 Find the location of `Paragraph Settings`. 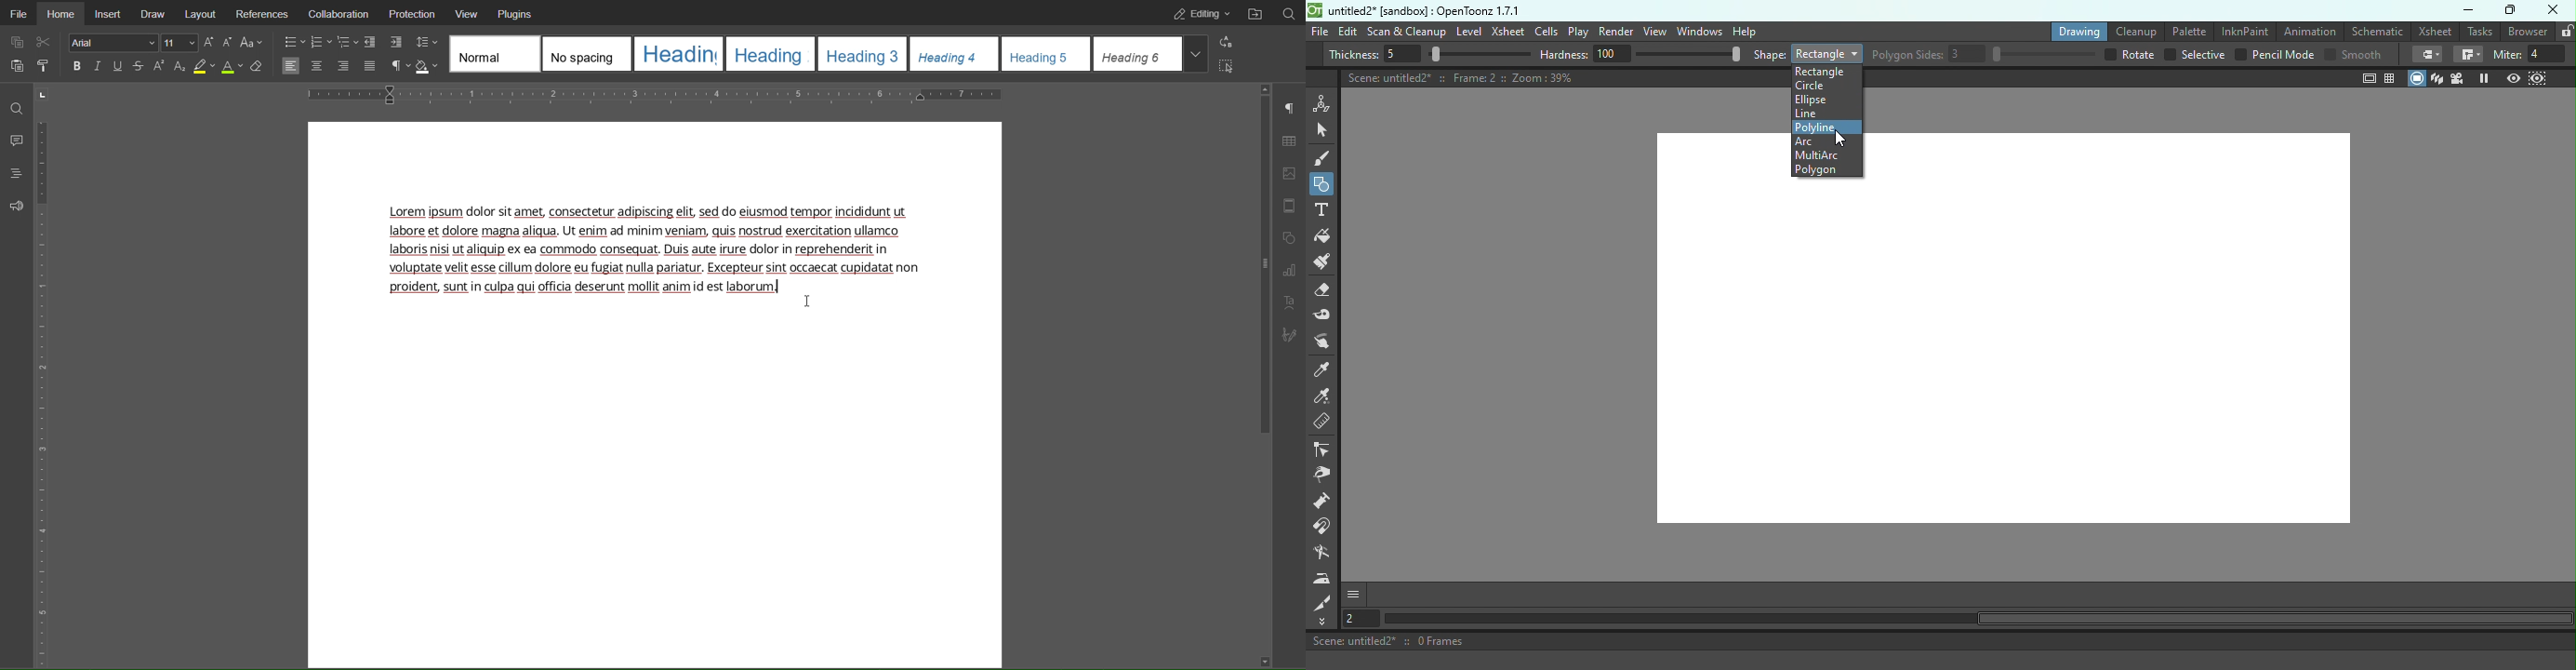

Paragraph Settings is located at coordinates (1291, 108).